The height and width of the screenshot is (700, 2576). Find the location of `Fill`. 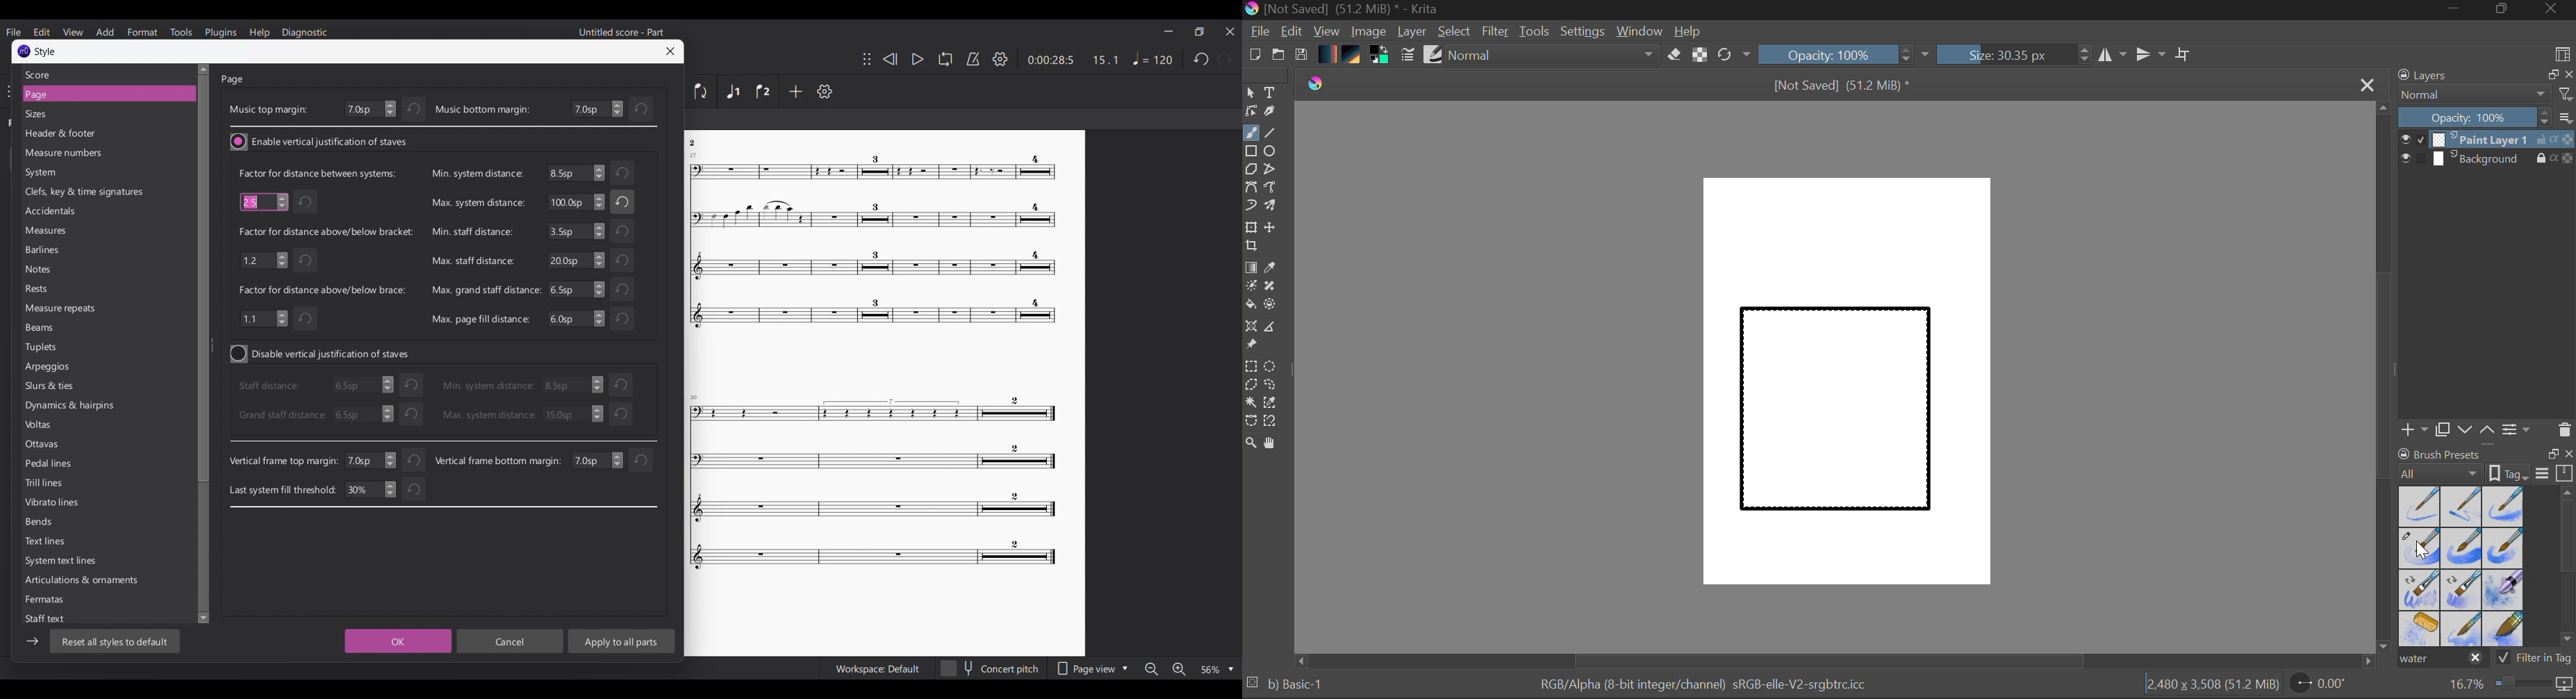

Fill is located at coordinates (1250, 306).